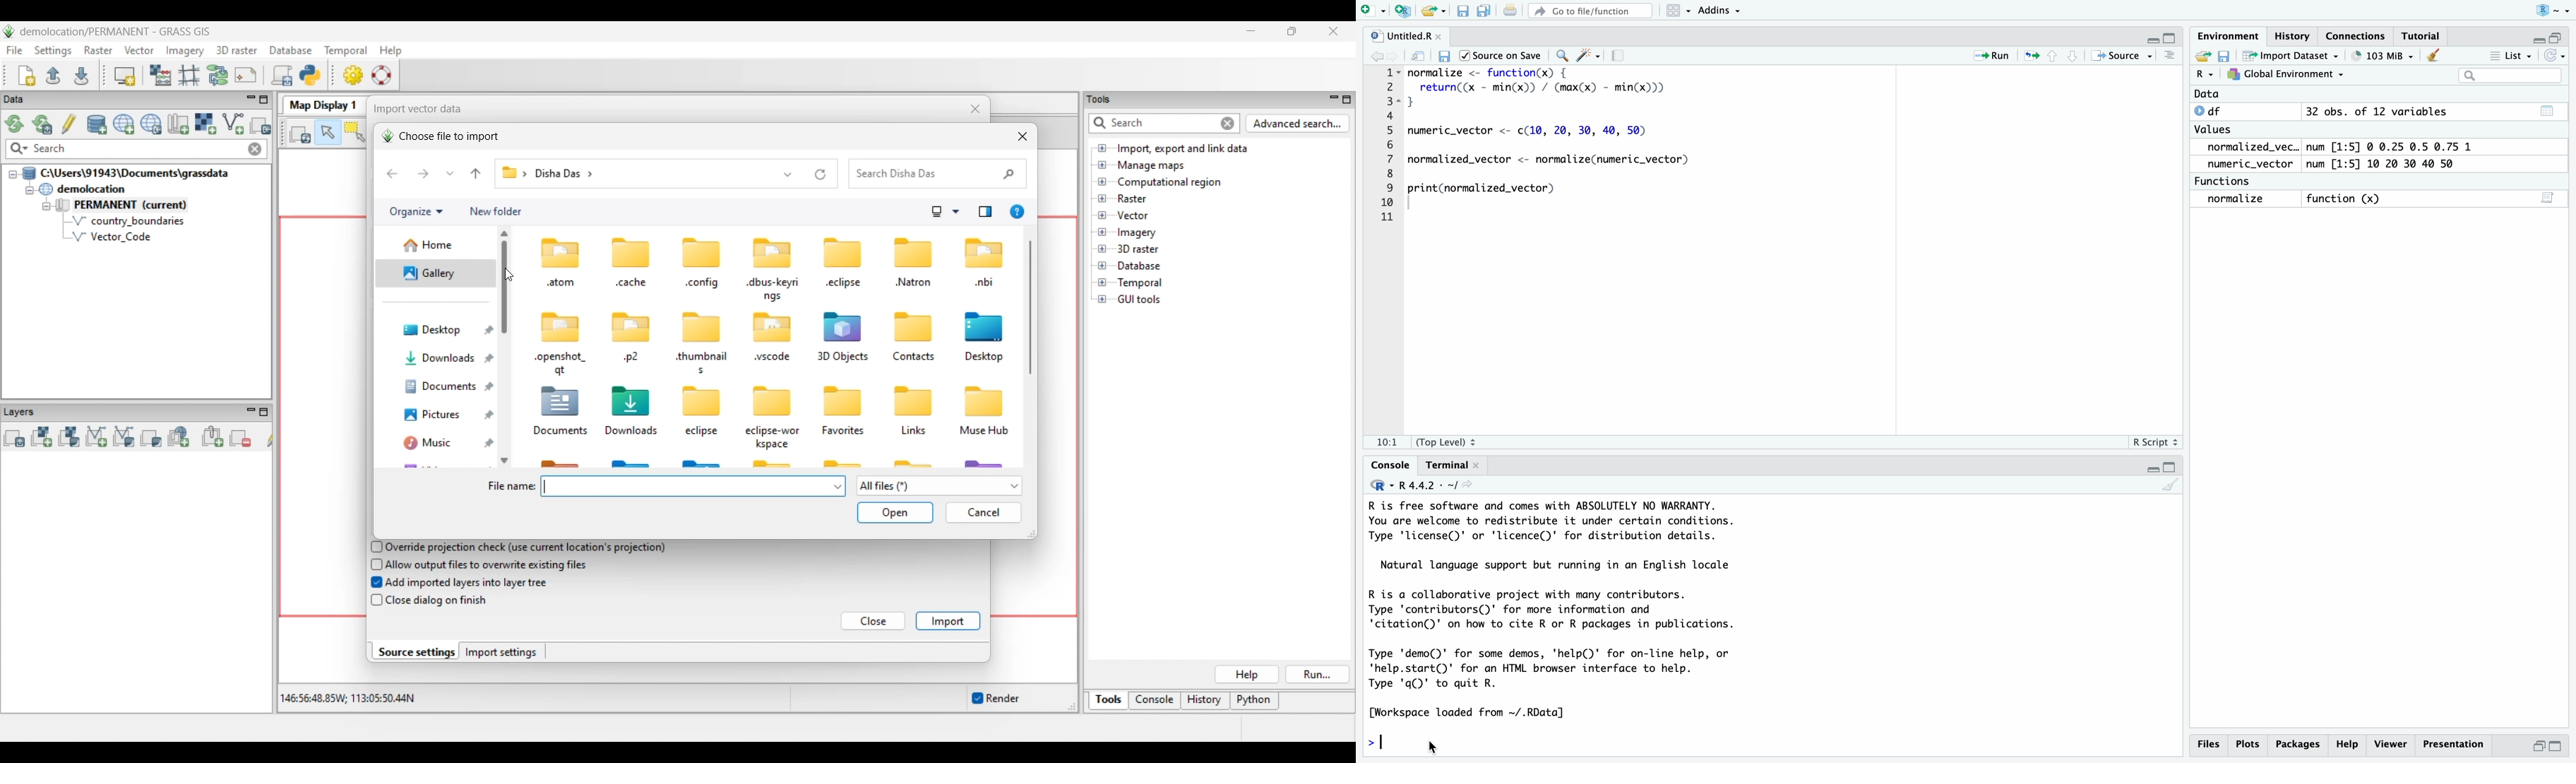  Describe the element at coordinates (1562, 53) in the screenshot. I see `Find/Replace` at that location.